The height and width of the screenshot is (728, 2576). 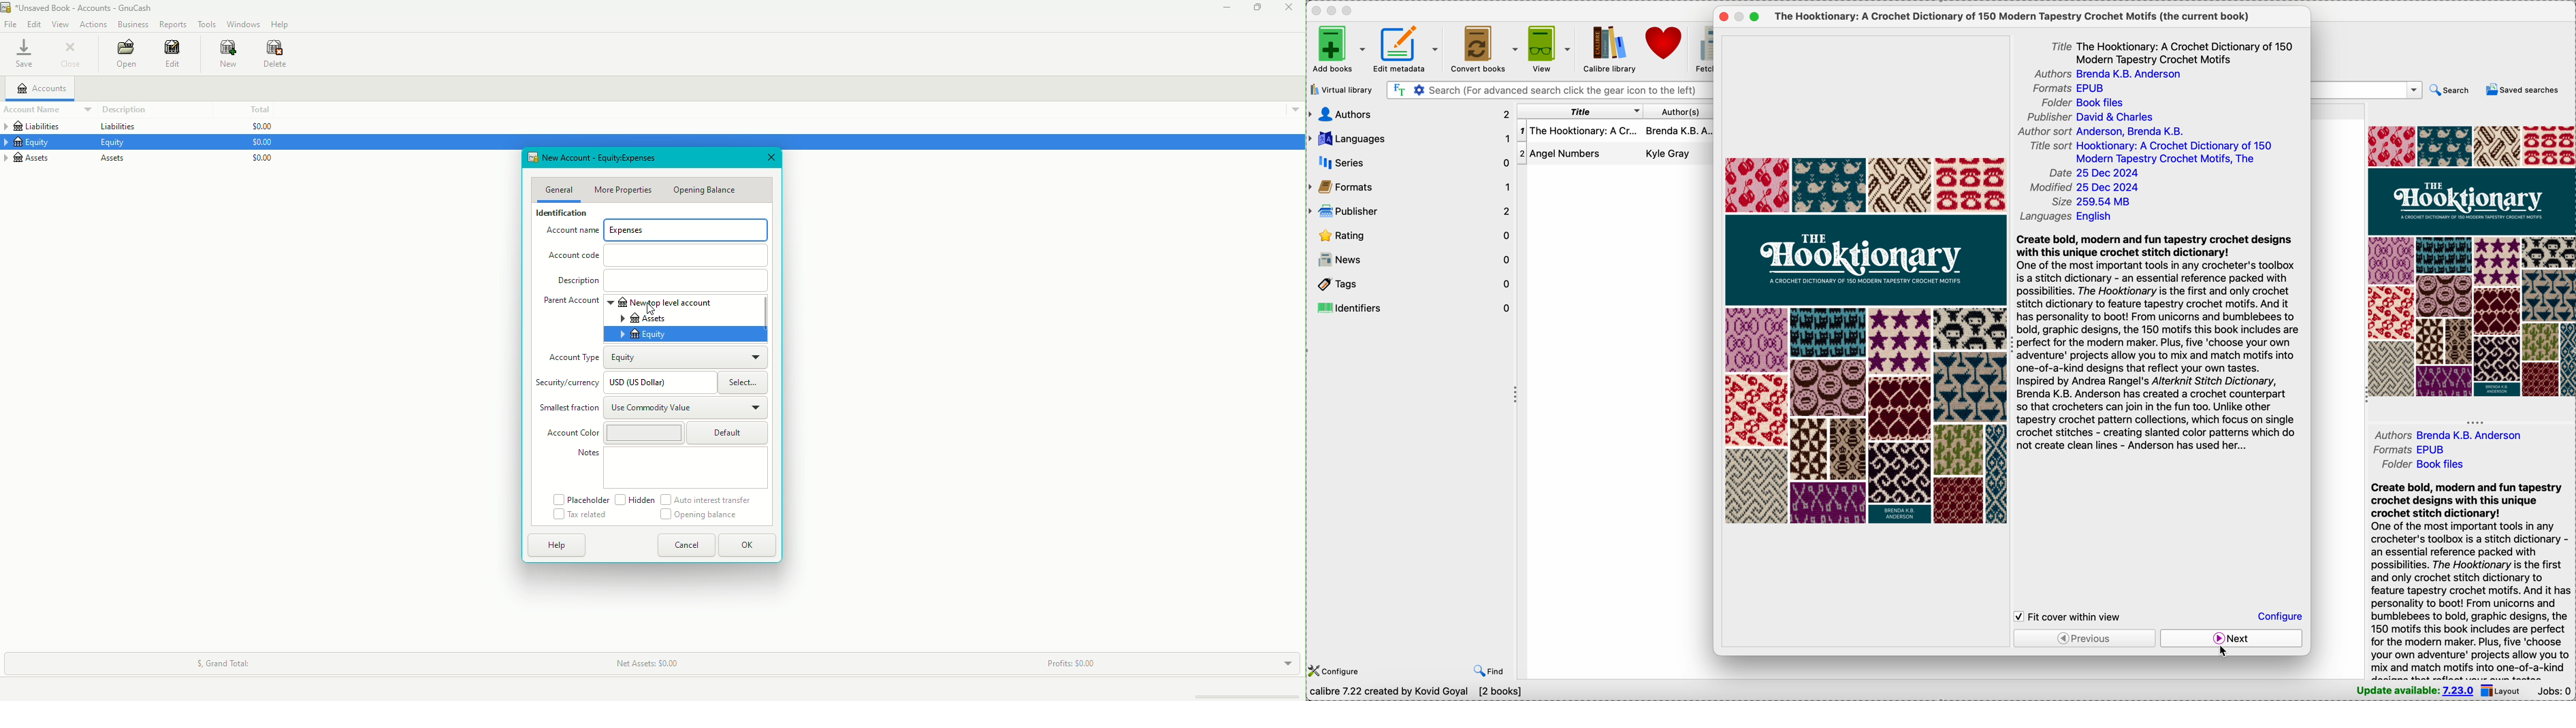 What do you see at coordinates (222, 661) in the screenshot?
I see `Grand Total` at bounding box center [222, 661].